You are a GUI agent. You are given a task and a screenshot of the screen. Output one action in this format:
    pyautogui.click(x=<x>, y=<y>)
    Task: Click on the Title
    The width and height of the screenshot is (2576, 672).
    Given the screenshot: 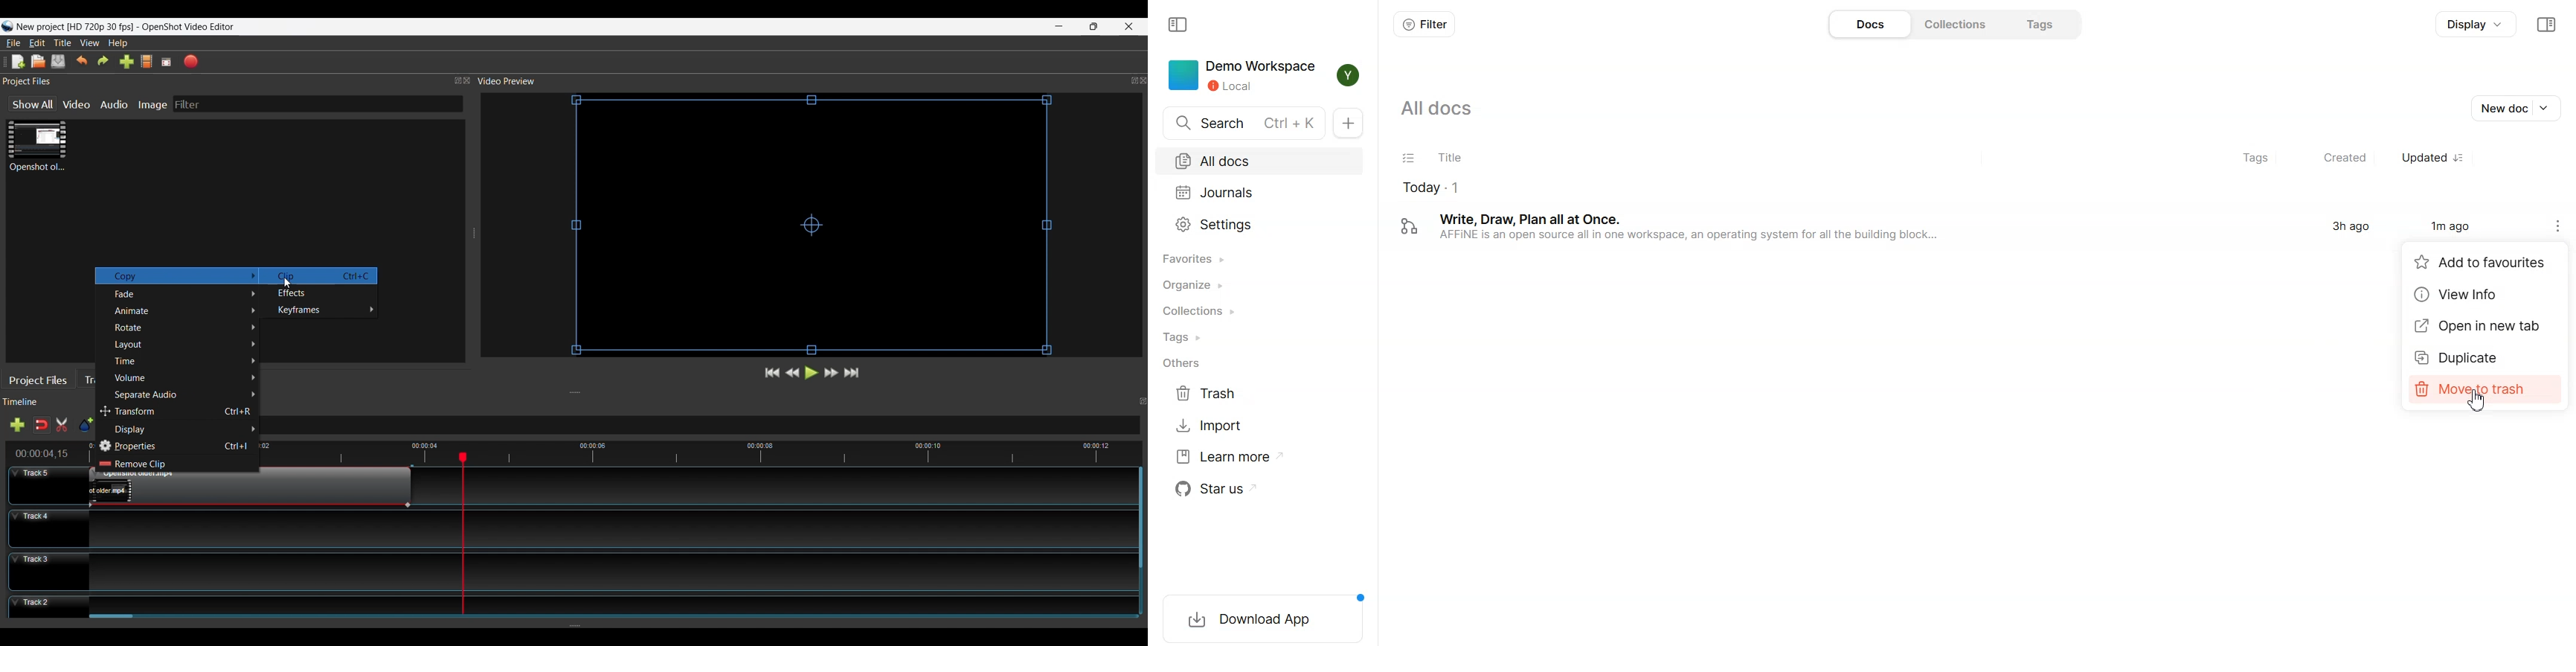 What is the action you would take?
    pyautogui.click(x=1821, y=159)
    